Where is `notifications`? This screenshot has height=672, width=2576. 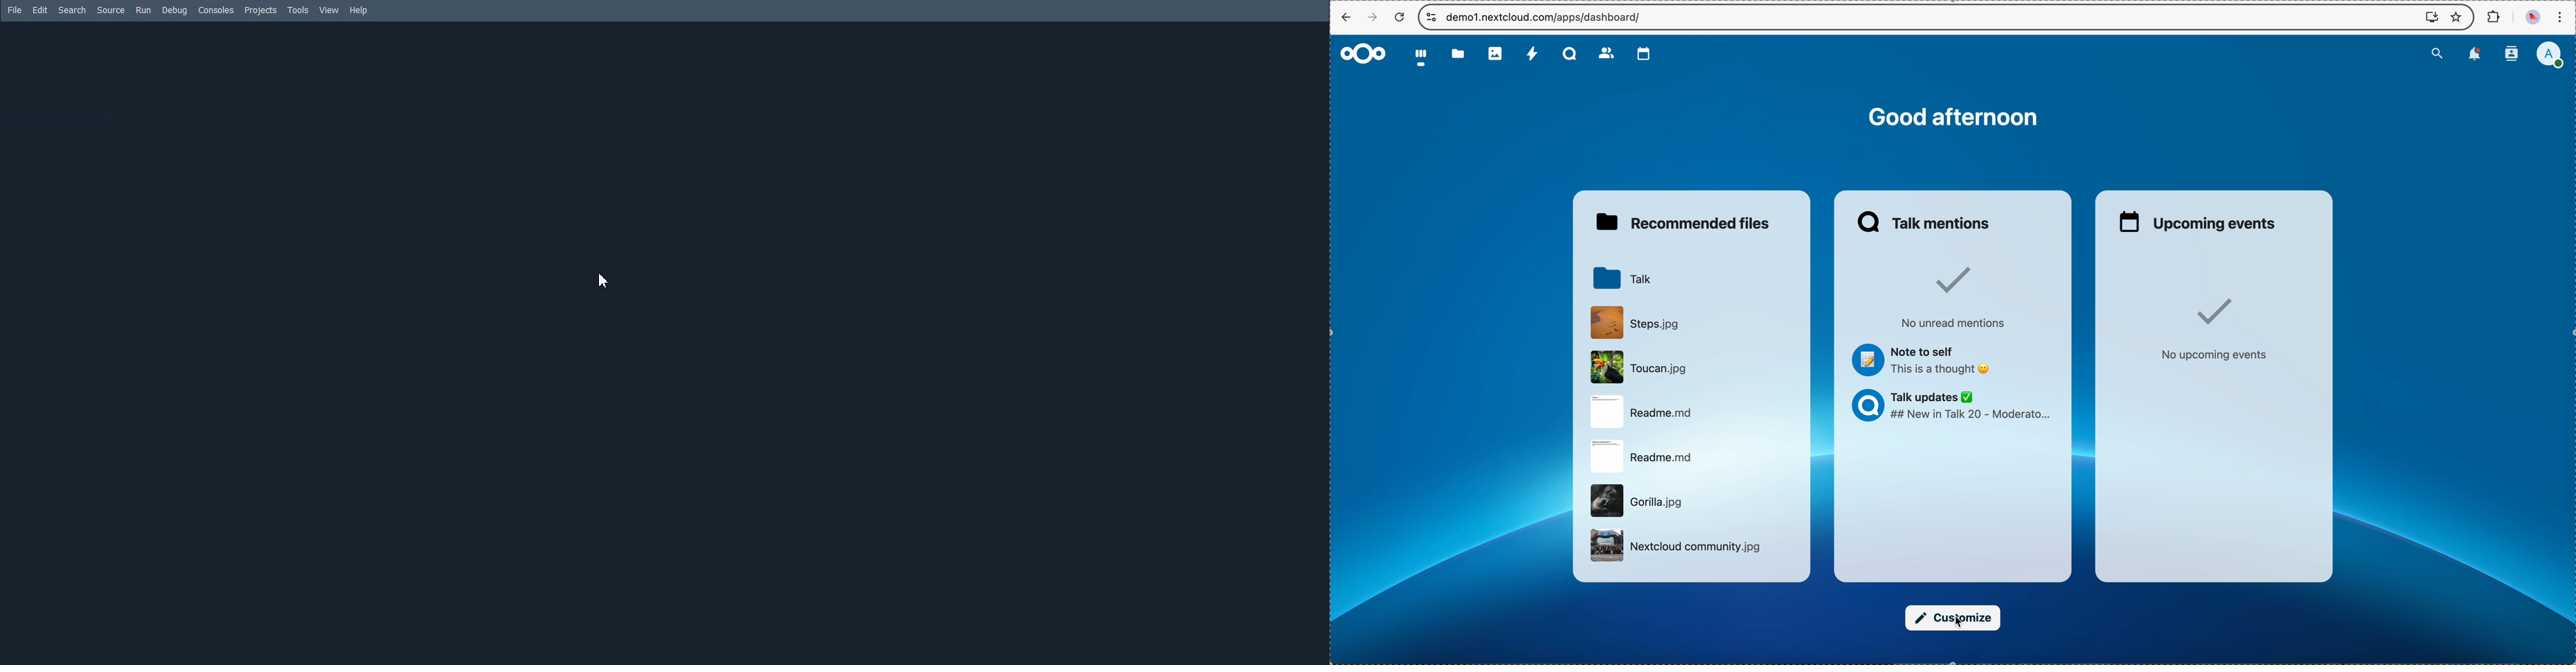 notifications is located at coordinates (2475, 55).